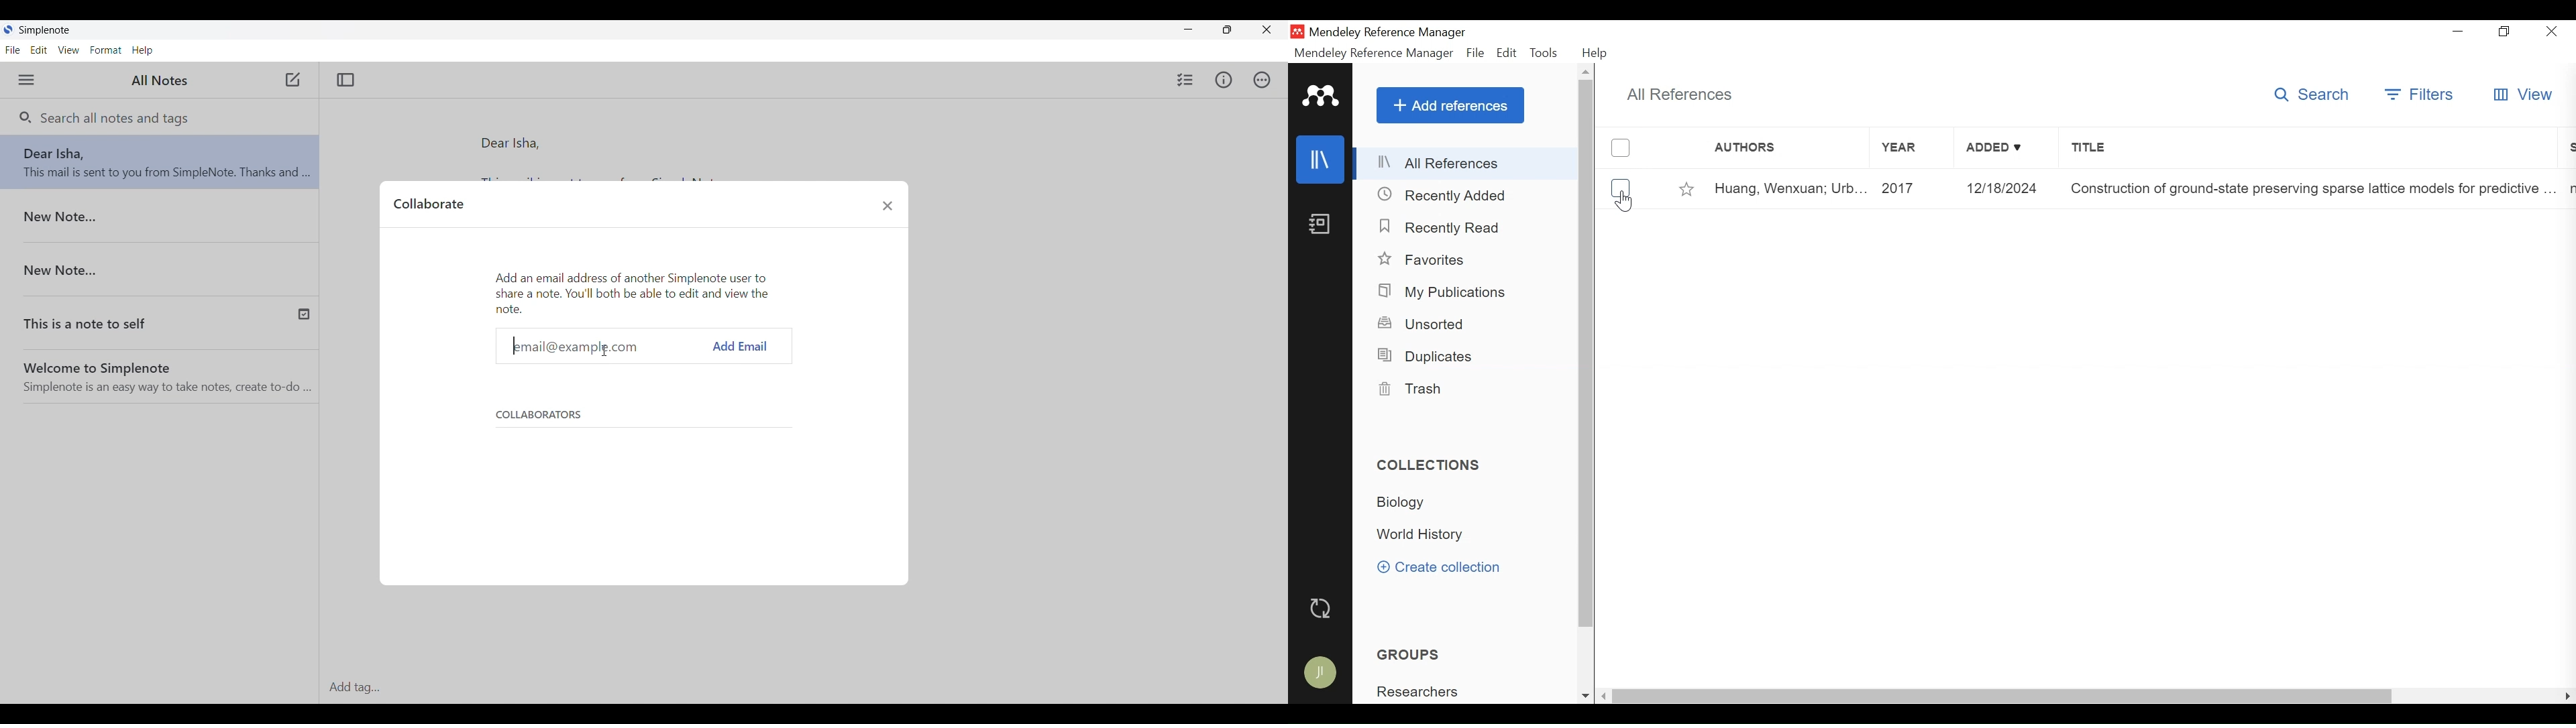  I want to click on View, so click(2522, 96).